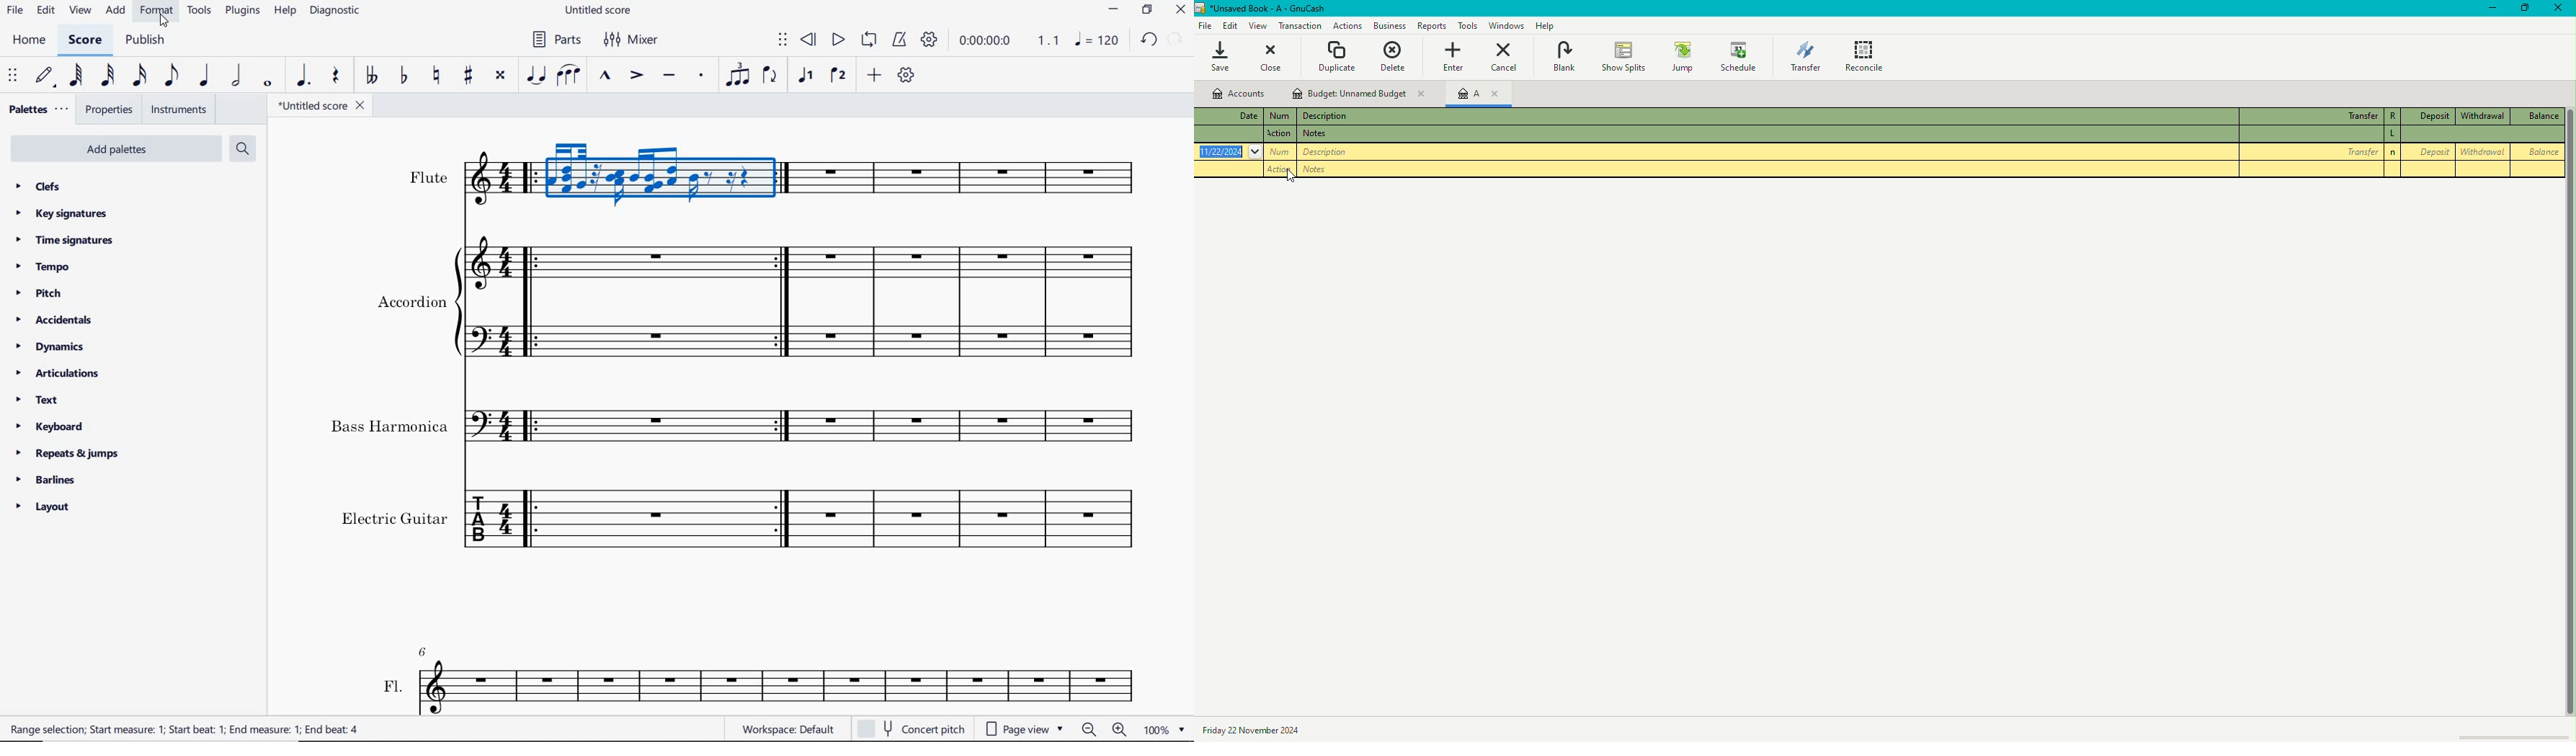  I want to click on Balance, so click(2537, 153).